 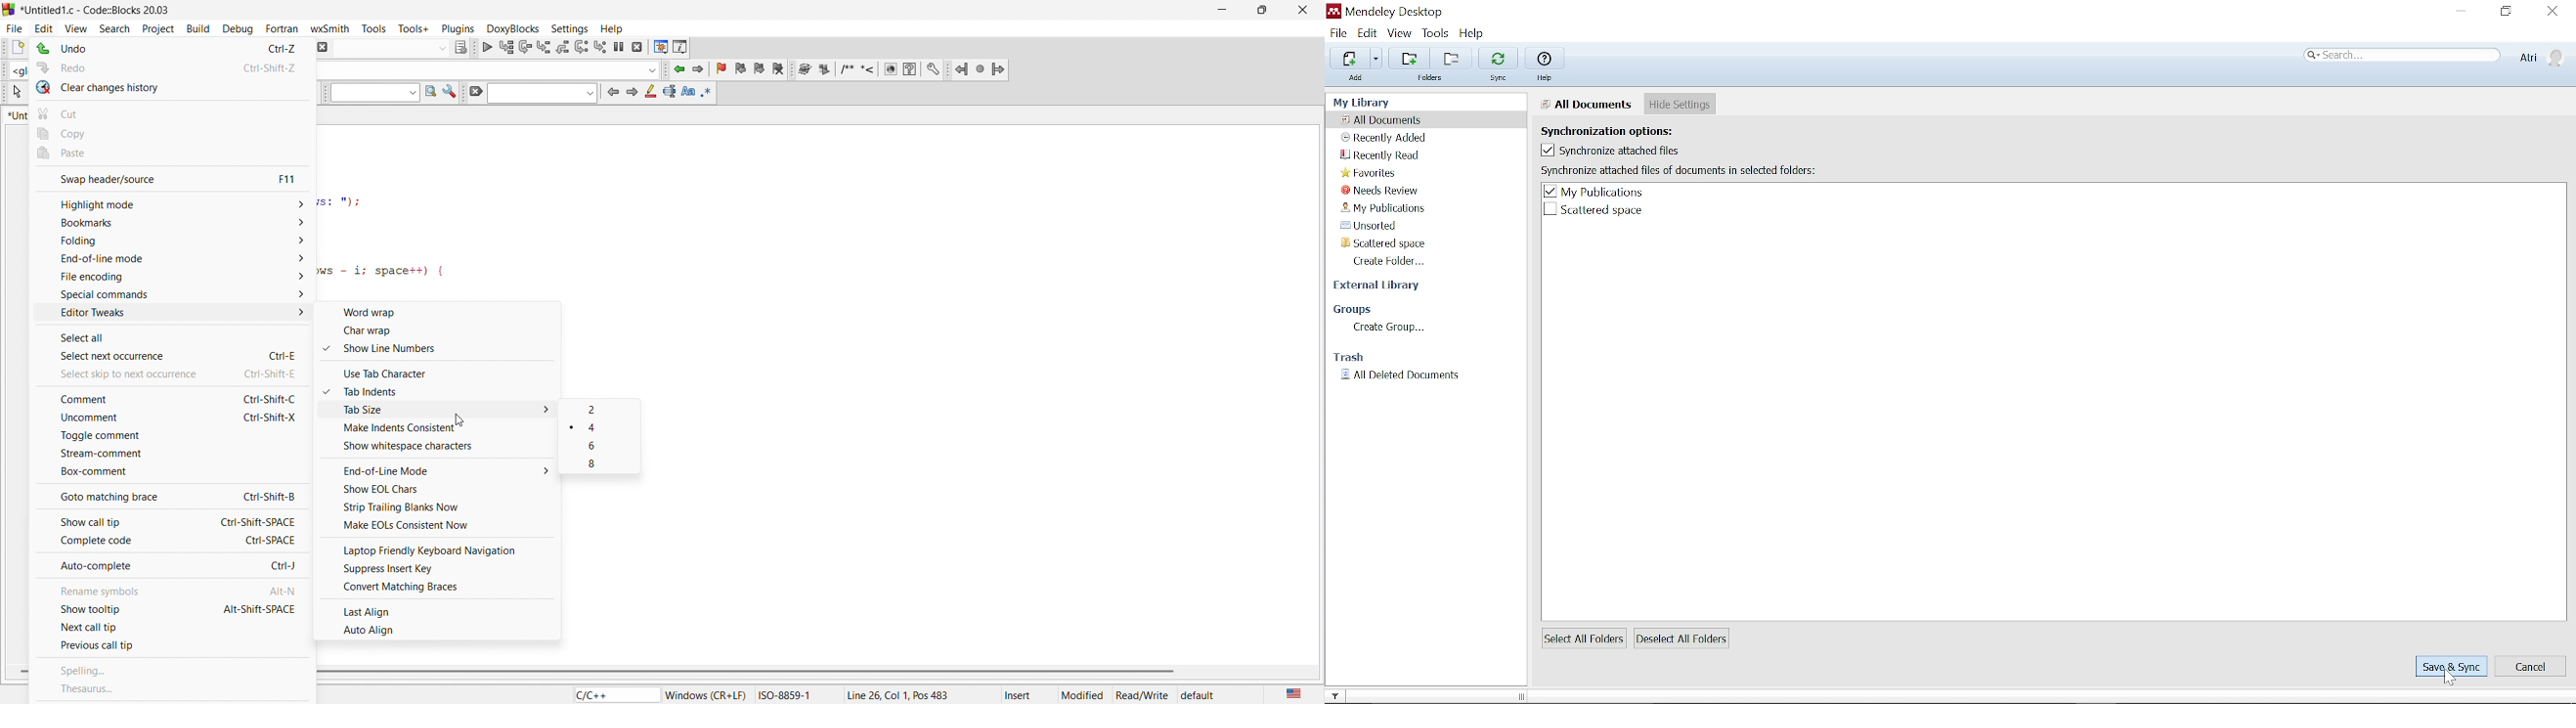 What do you see at coordinates (1382, 154) in the screenshot?
I see `Recently read` at bounding box center [1382, 154].